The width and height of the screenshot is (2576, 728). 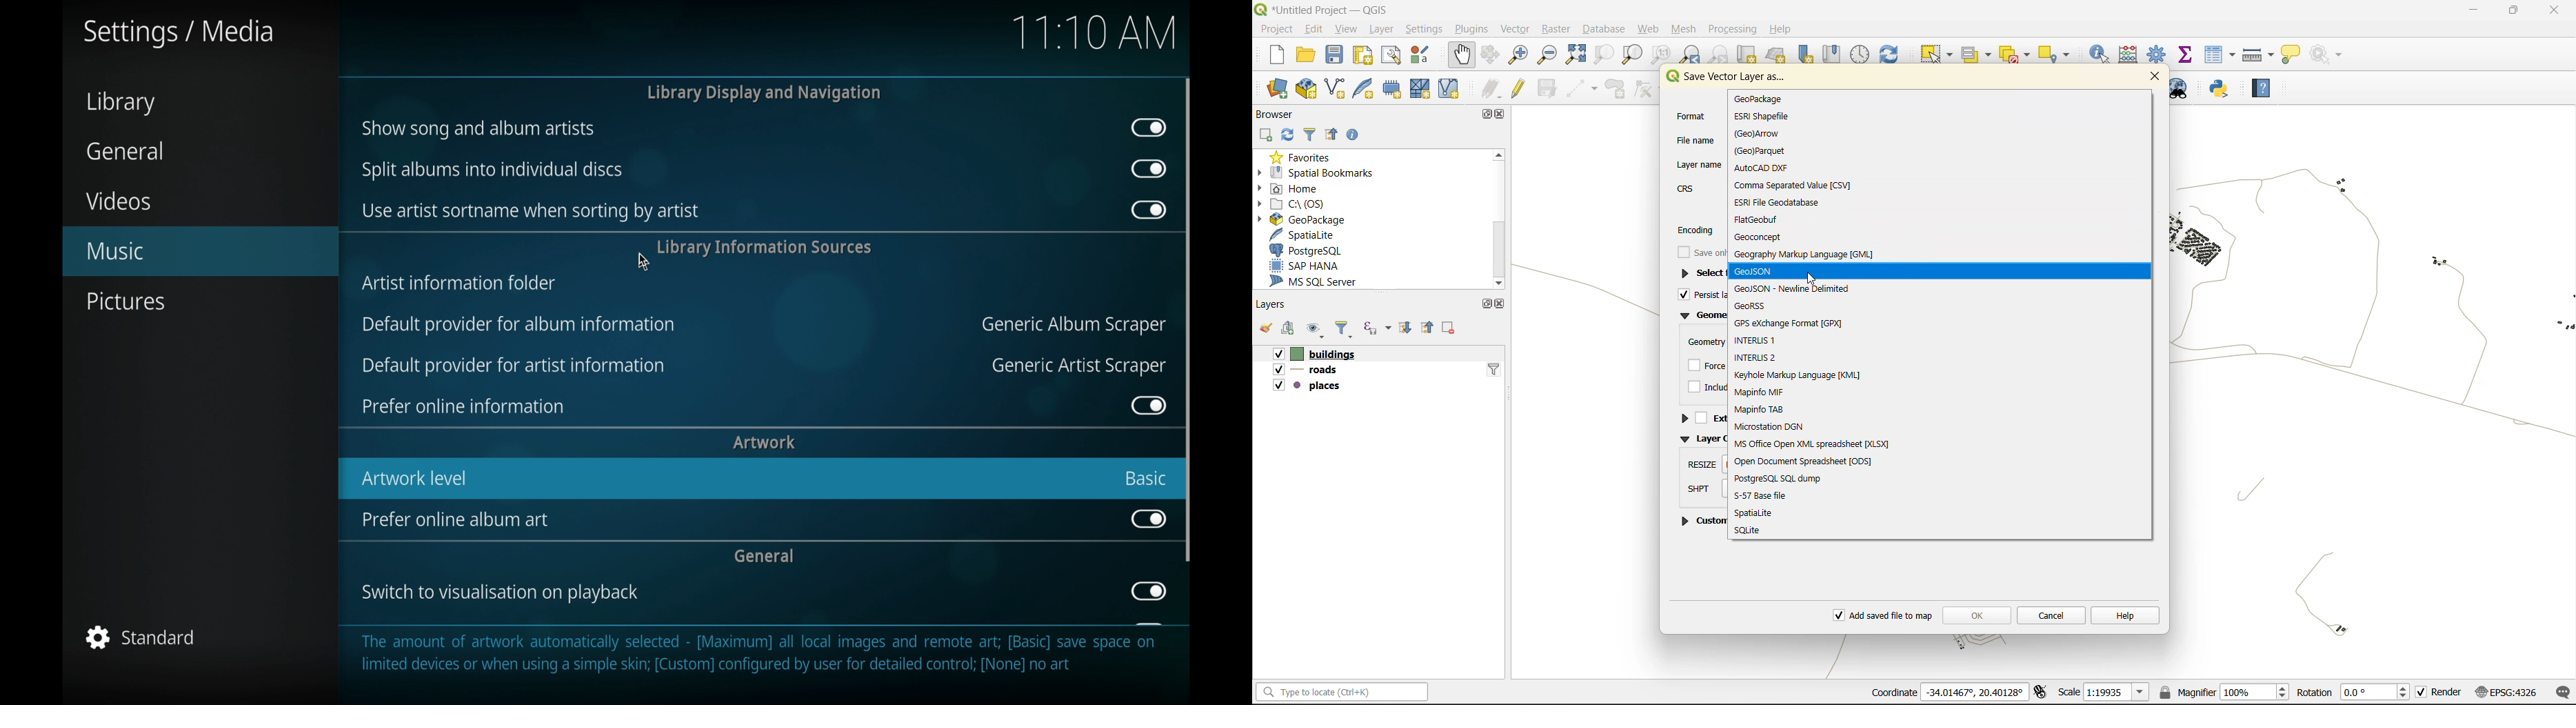 What do you see at coordinates (415, 478) in the screenshot?
I see `artwork level` at bounding box center [415, 478].